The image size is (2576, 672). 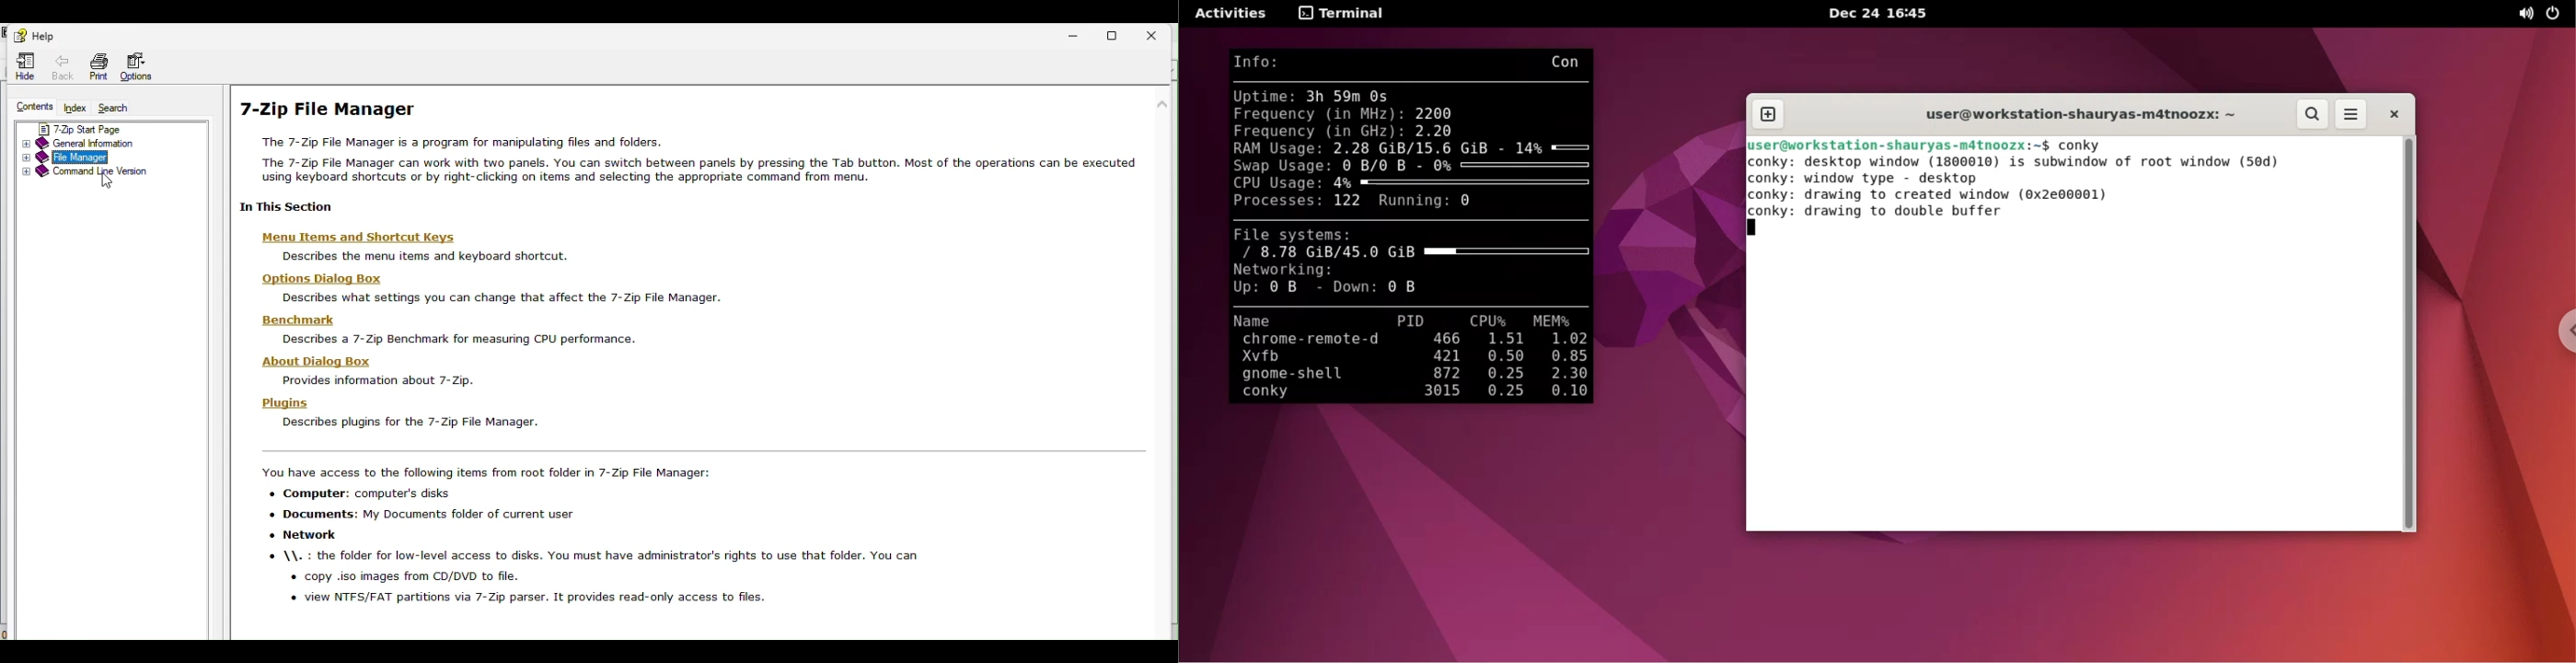 What do you see at coordinates (428, 256) in the screenshot?
I see `] Describes the menu items and keyboard shortcut.` at bounding box center [428, 256].